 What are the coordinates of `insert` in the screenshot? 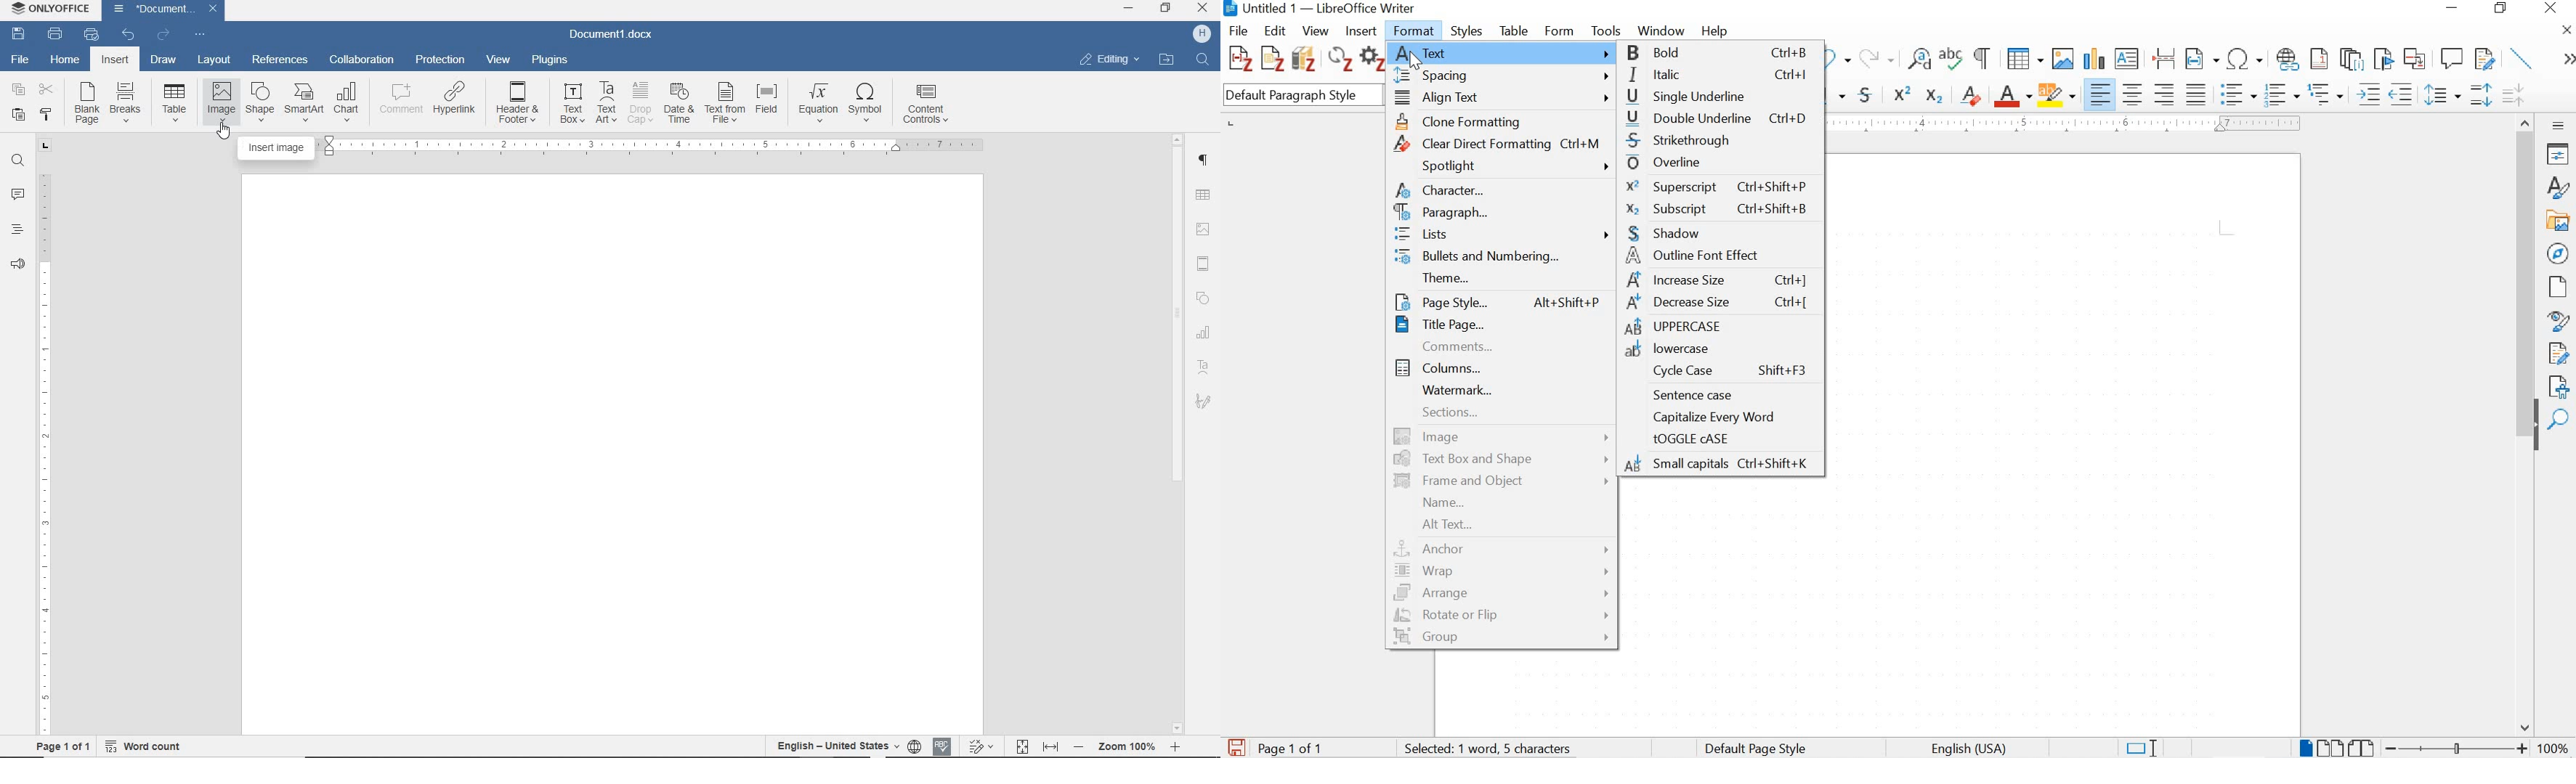 It's located at (1360, 32).